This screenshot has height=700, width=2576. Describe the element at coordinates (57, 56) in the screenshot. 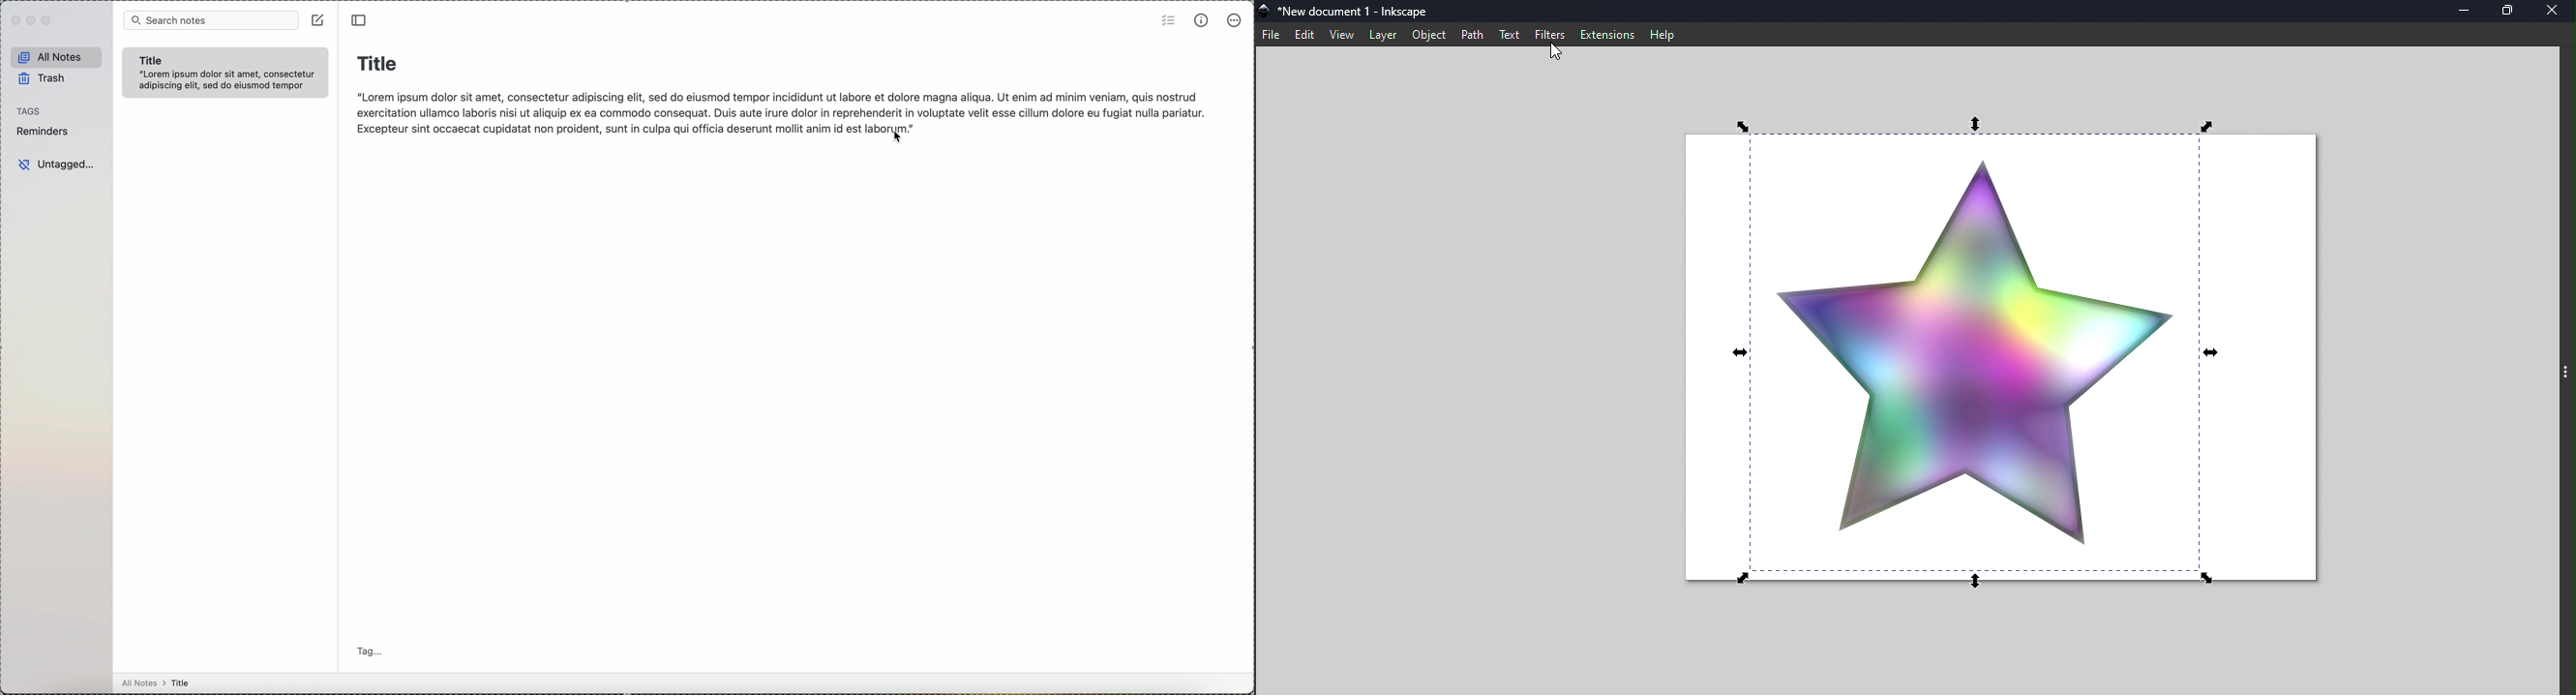

I see `all notes` at that location.